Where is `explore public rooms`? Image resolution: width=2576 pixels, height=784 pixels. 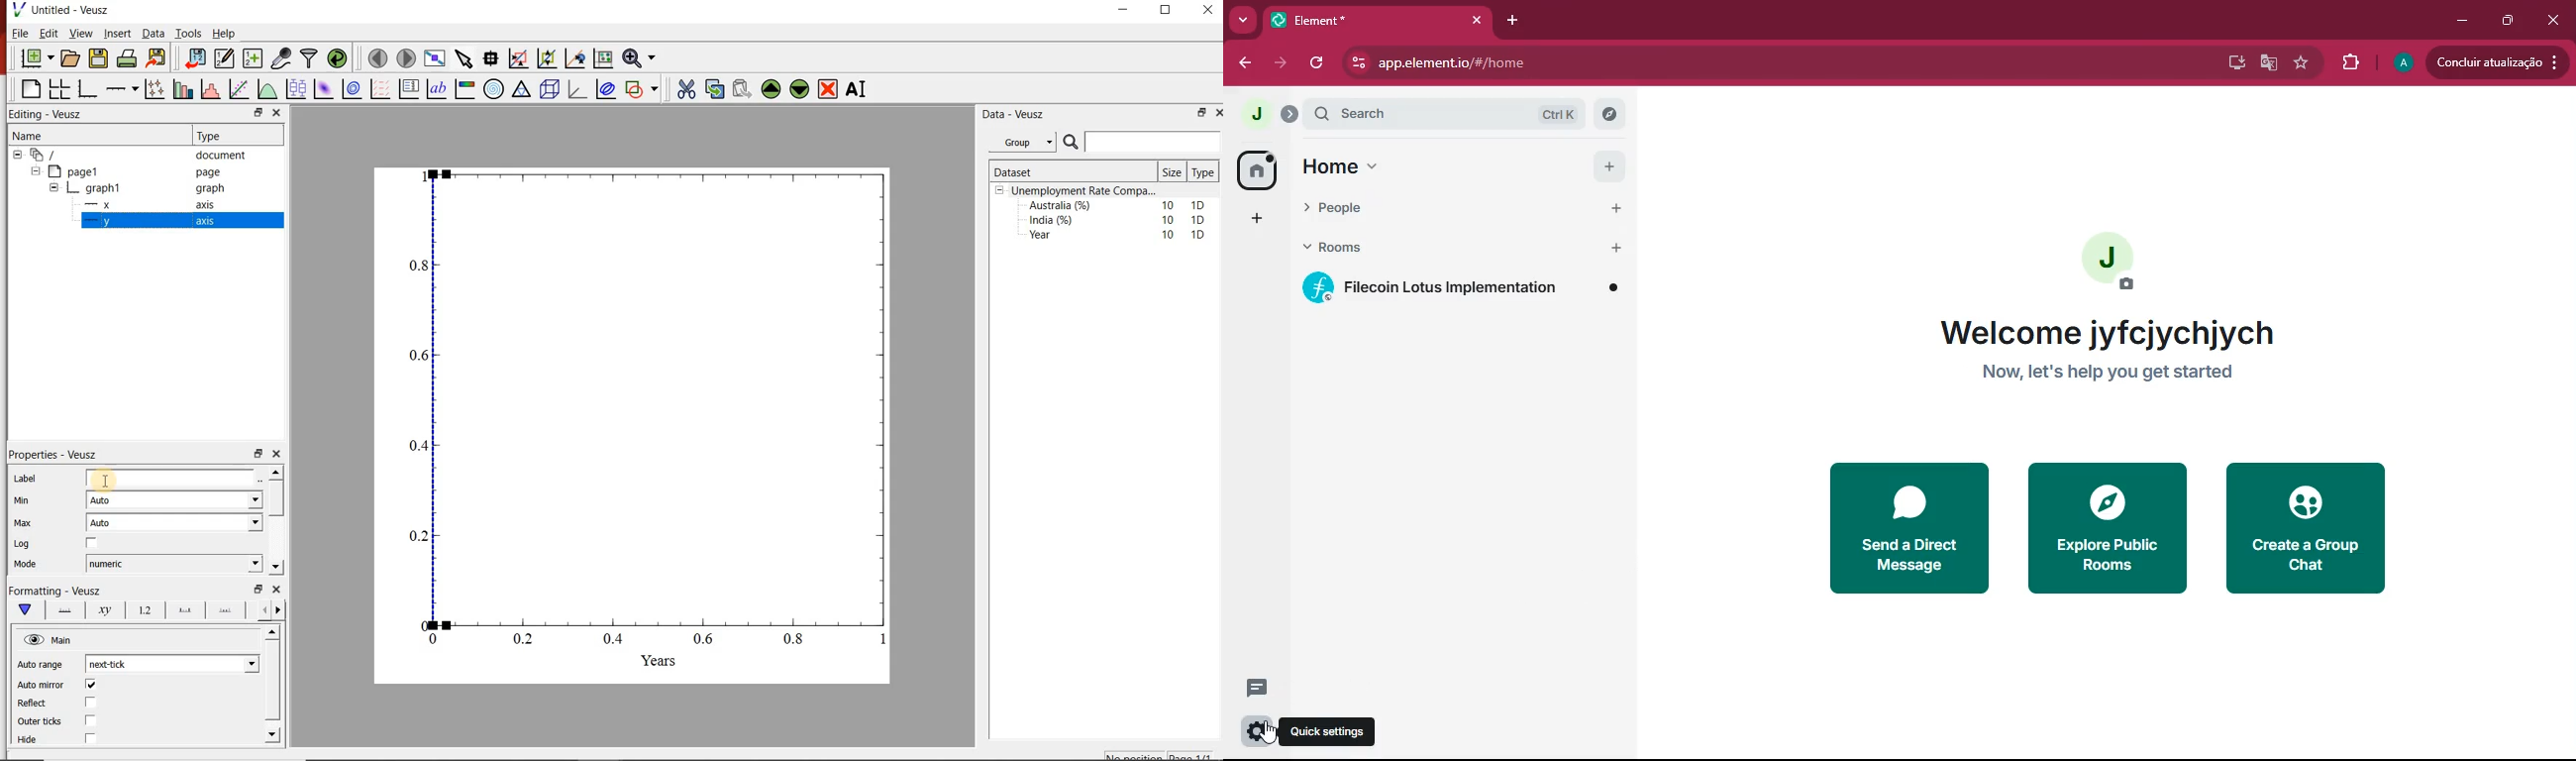 explore public rooms is located at coordinates (2108, 528).